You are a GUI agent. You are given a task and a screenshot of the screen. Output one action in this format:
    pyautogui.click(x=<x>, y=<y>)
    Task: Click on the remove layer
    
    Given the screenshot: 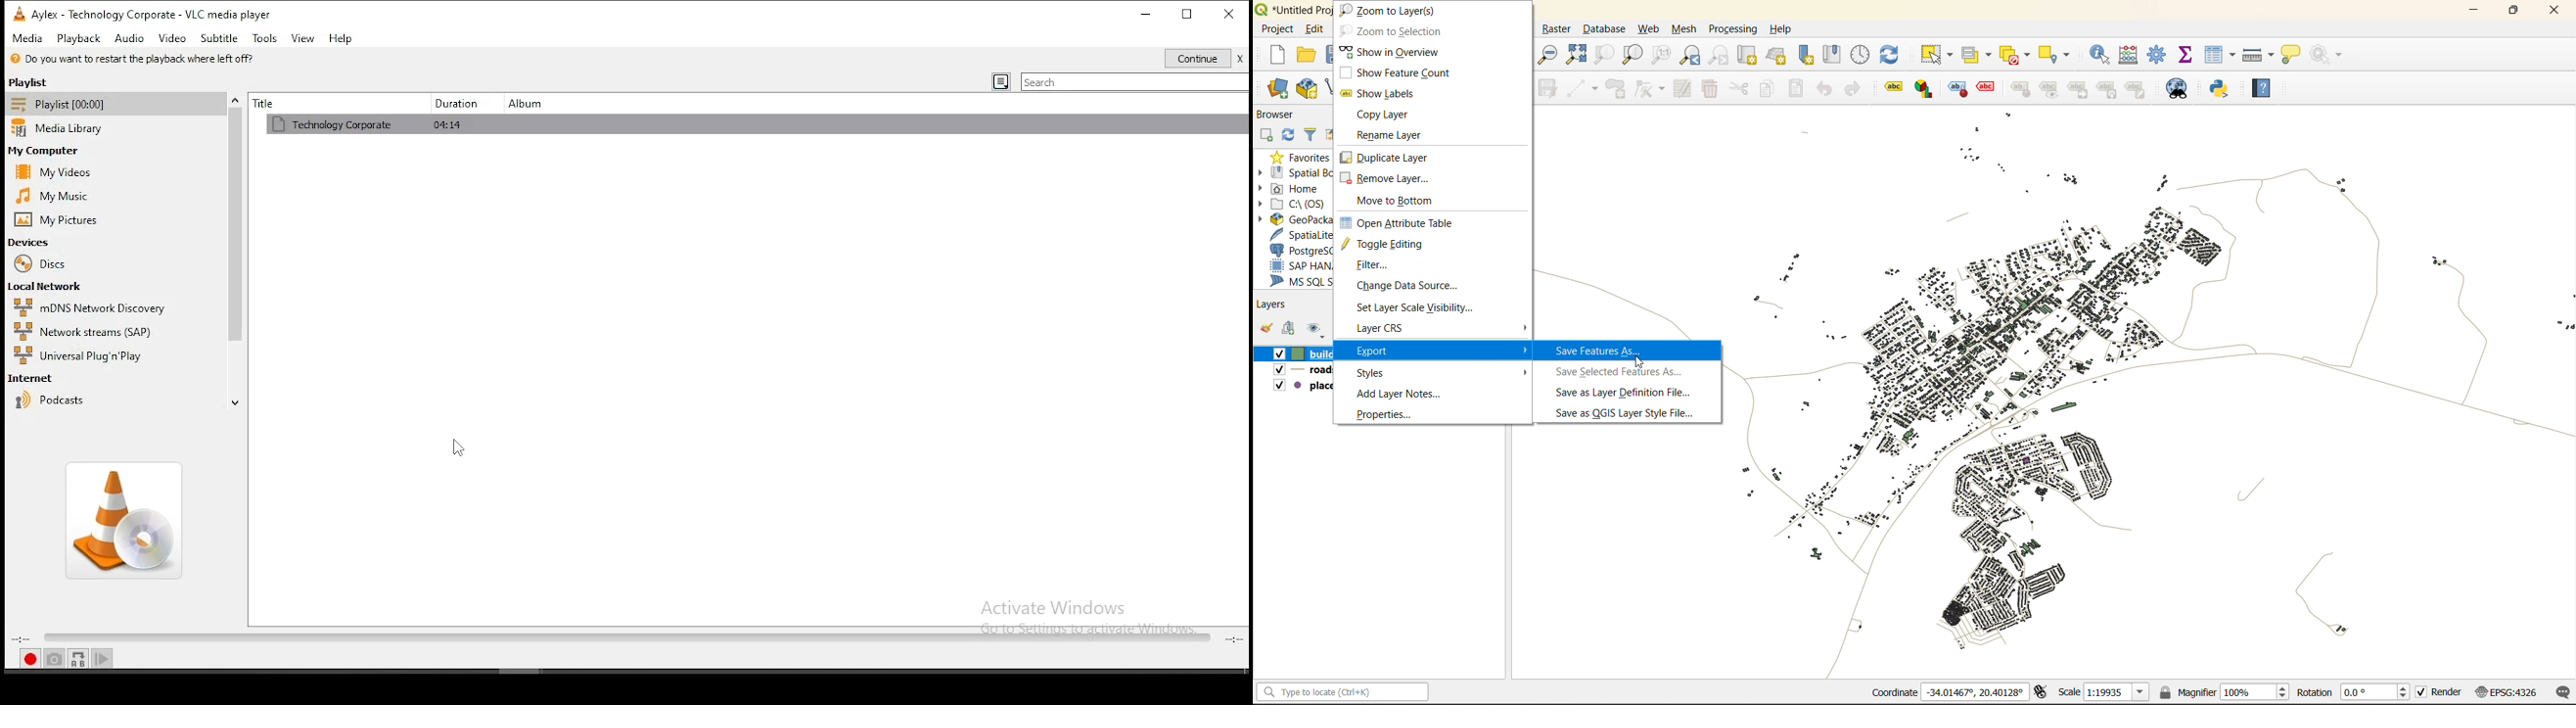 What is the action you would take?
    pyautogui.click(x=1388, y=179)
    